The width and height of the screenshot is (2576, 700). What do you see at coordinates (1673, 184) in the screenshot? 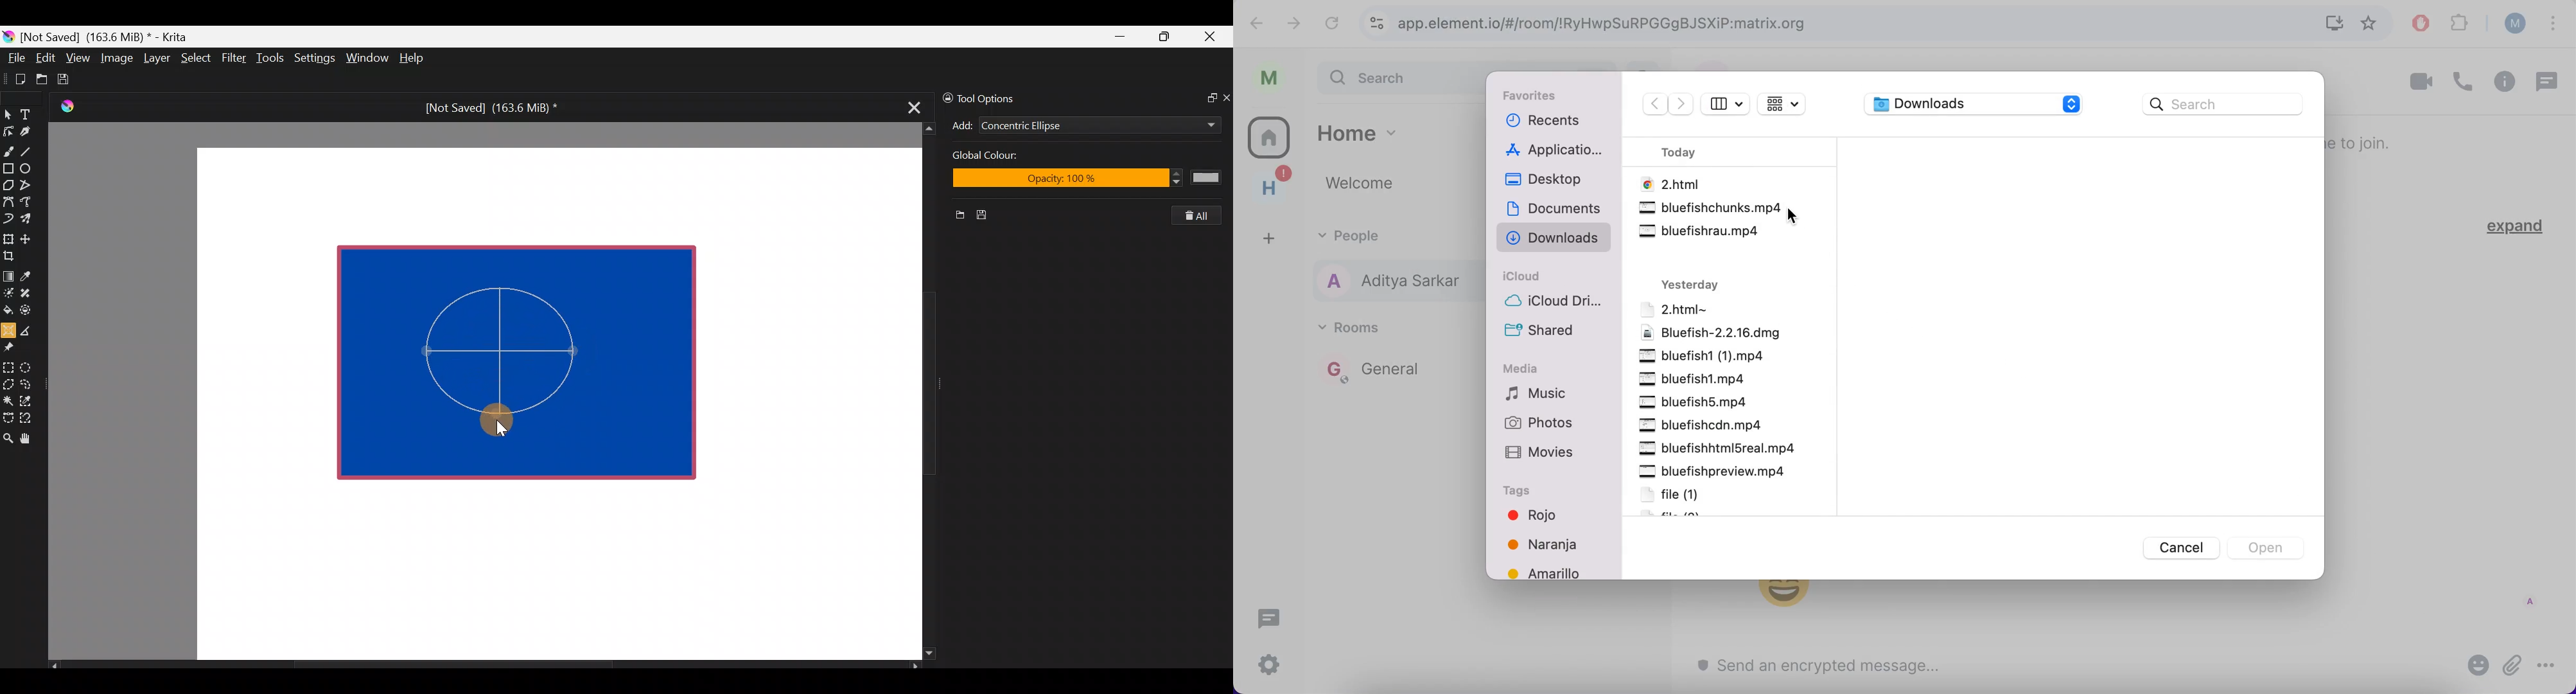
I see `2.html` at bounding box center [1673, 184].